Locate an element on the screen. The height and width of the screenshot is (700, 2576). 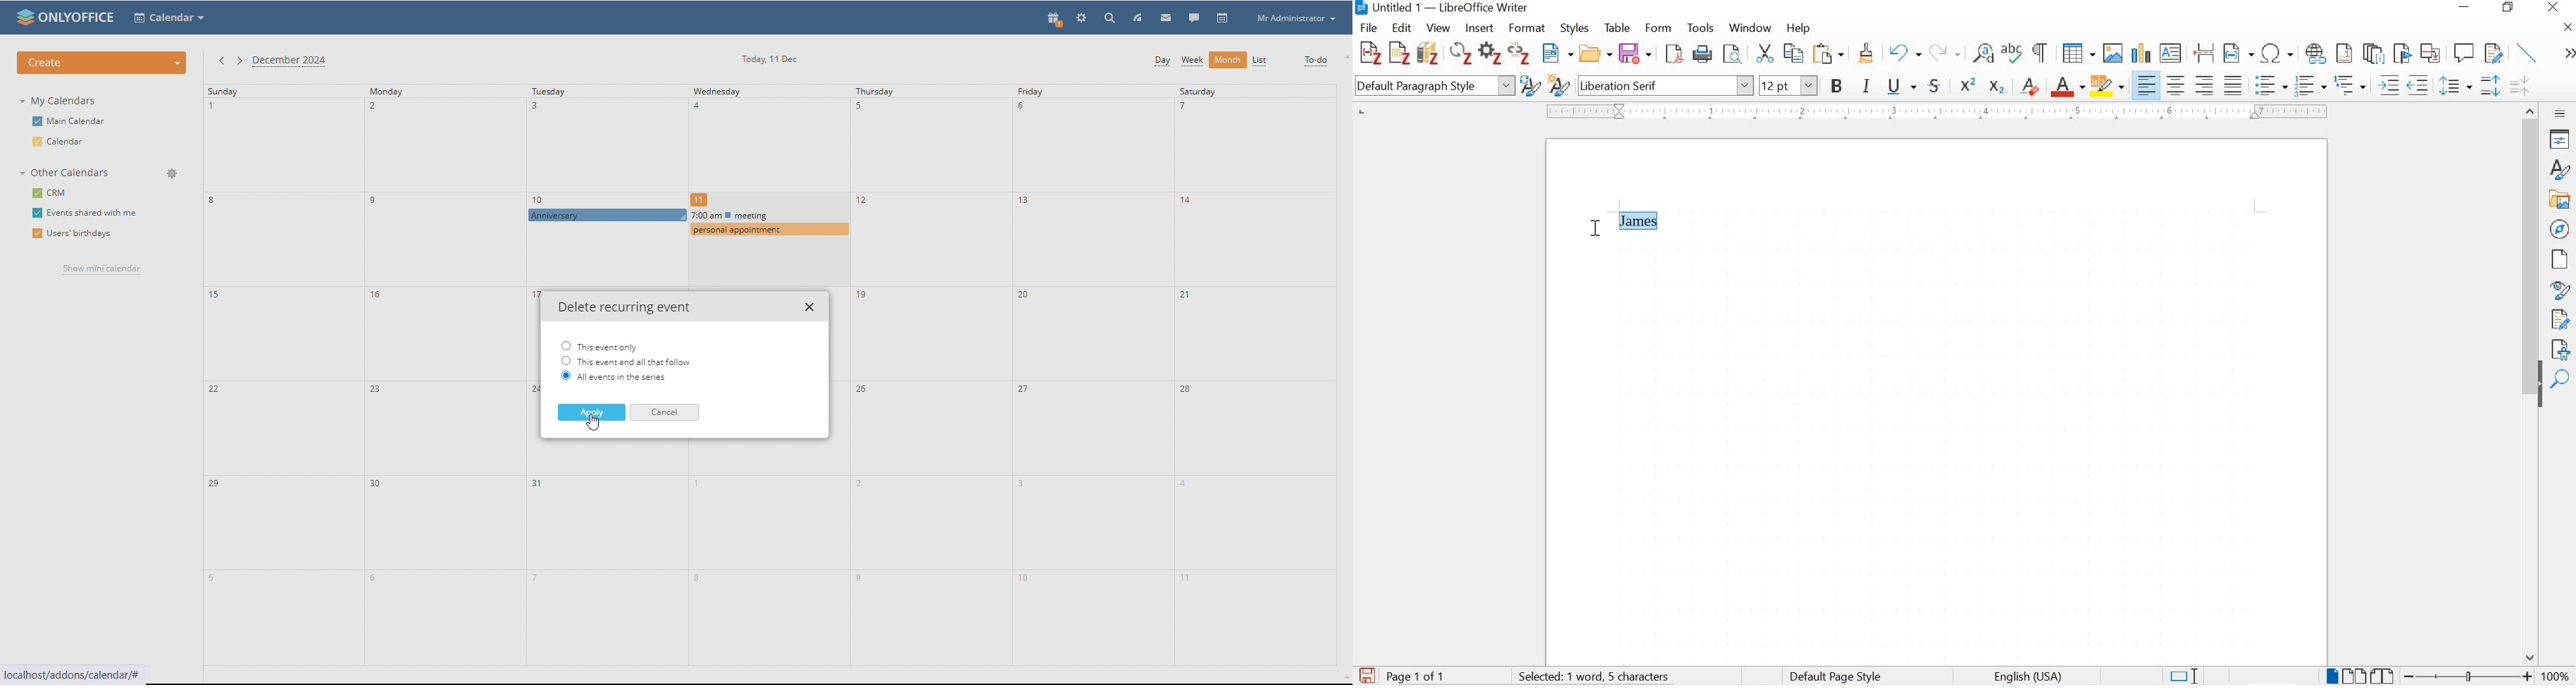
file is located at coordinates (1369, 27).